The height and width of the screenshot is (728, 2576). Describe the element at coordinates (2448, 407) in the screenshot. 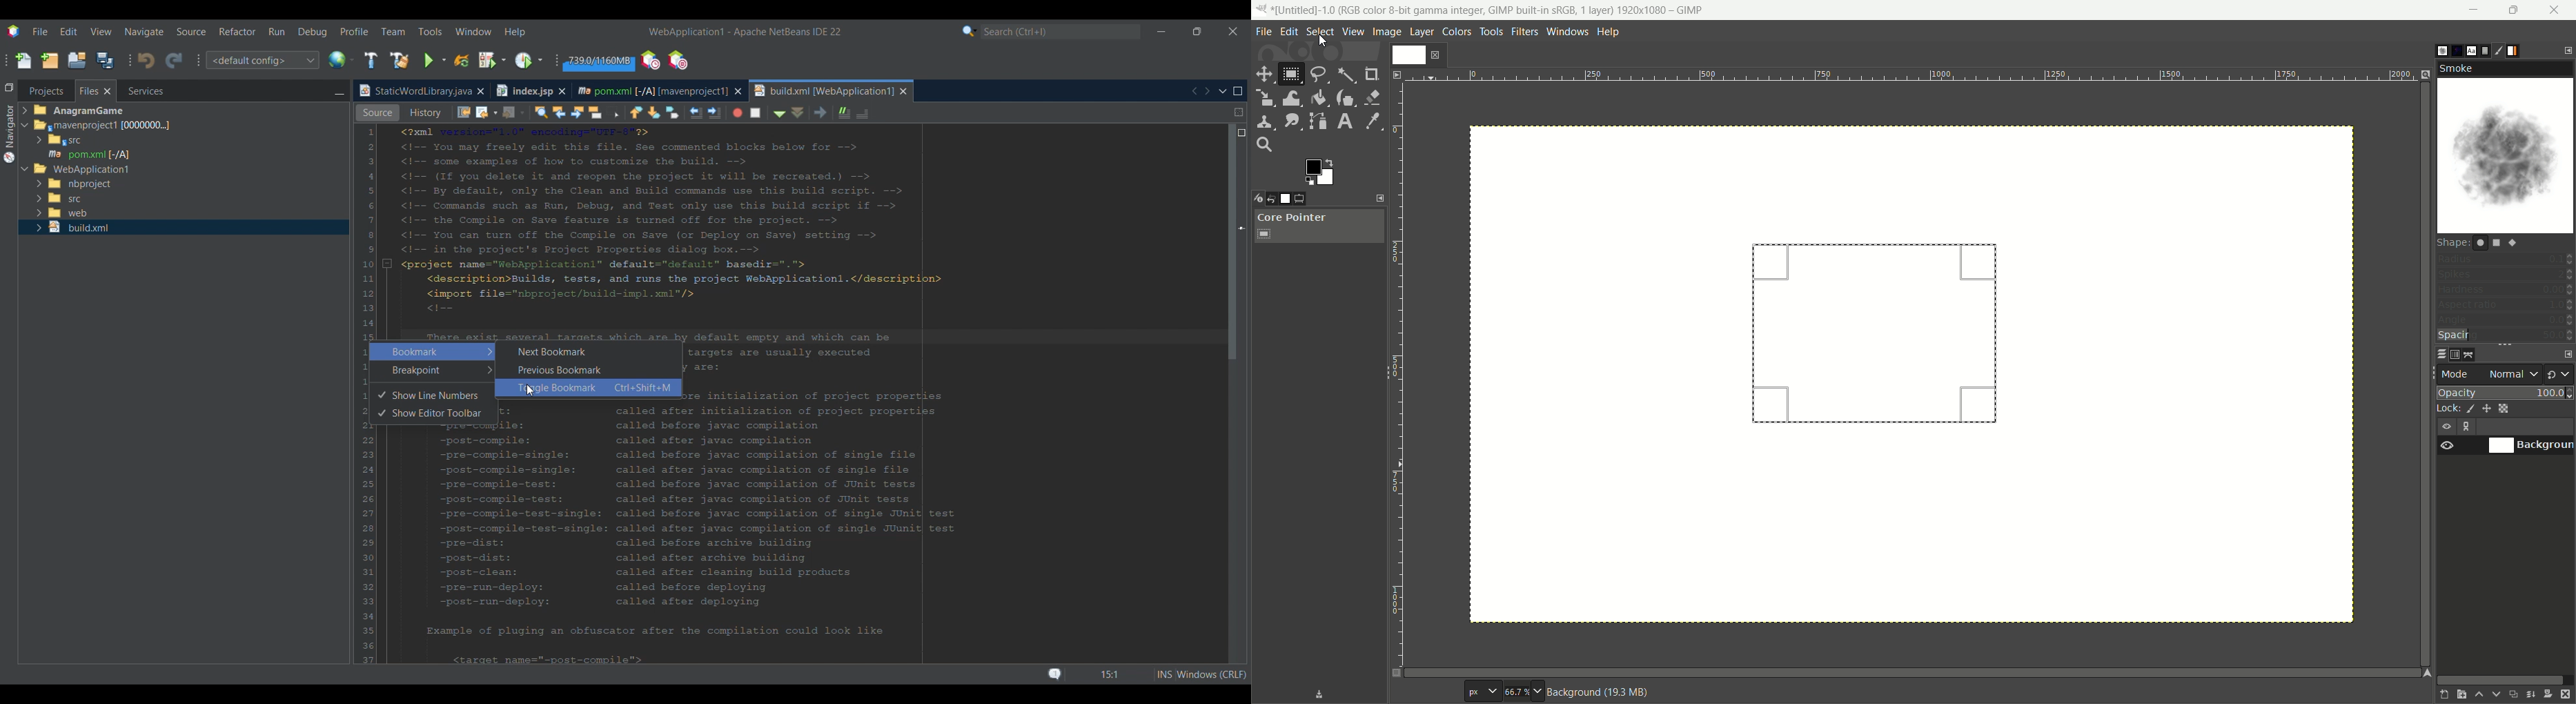

I see `lock` at that location.